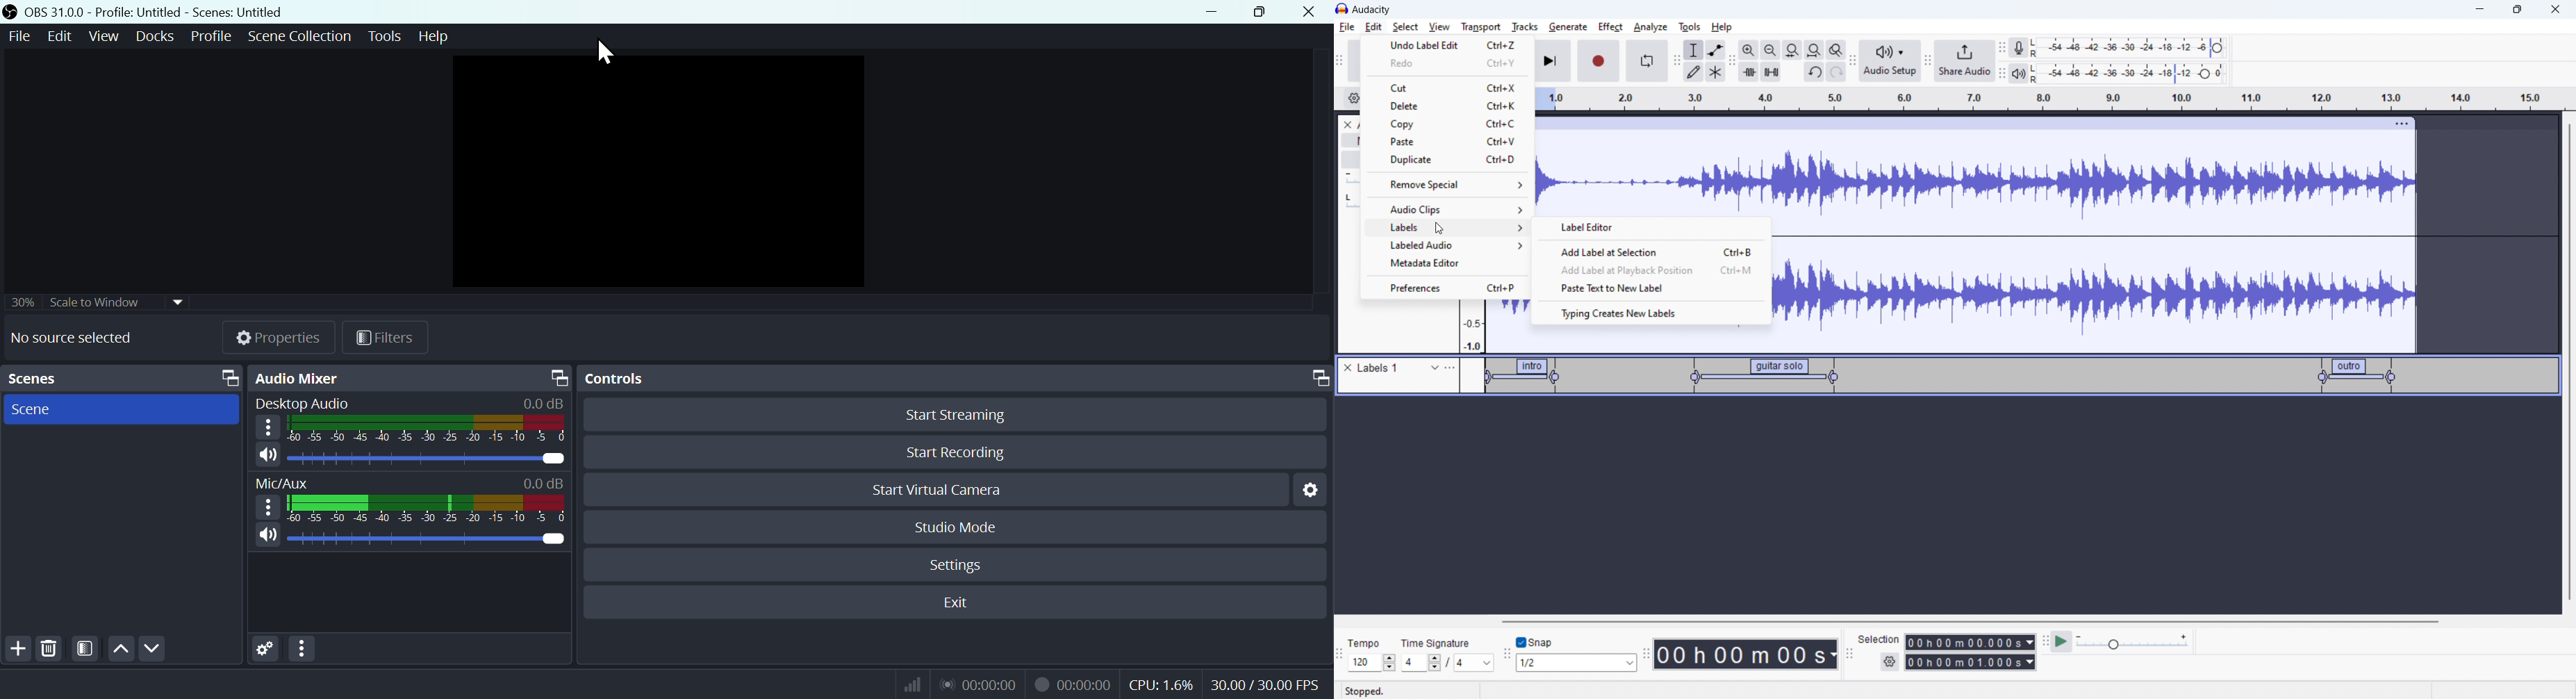 This screenshot has width=2576, height=700. Describe the element at coordinates (61, 35) in the screenshot. I see `Edit` at that location.